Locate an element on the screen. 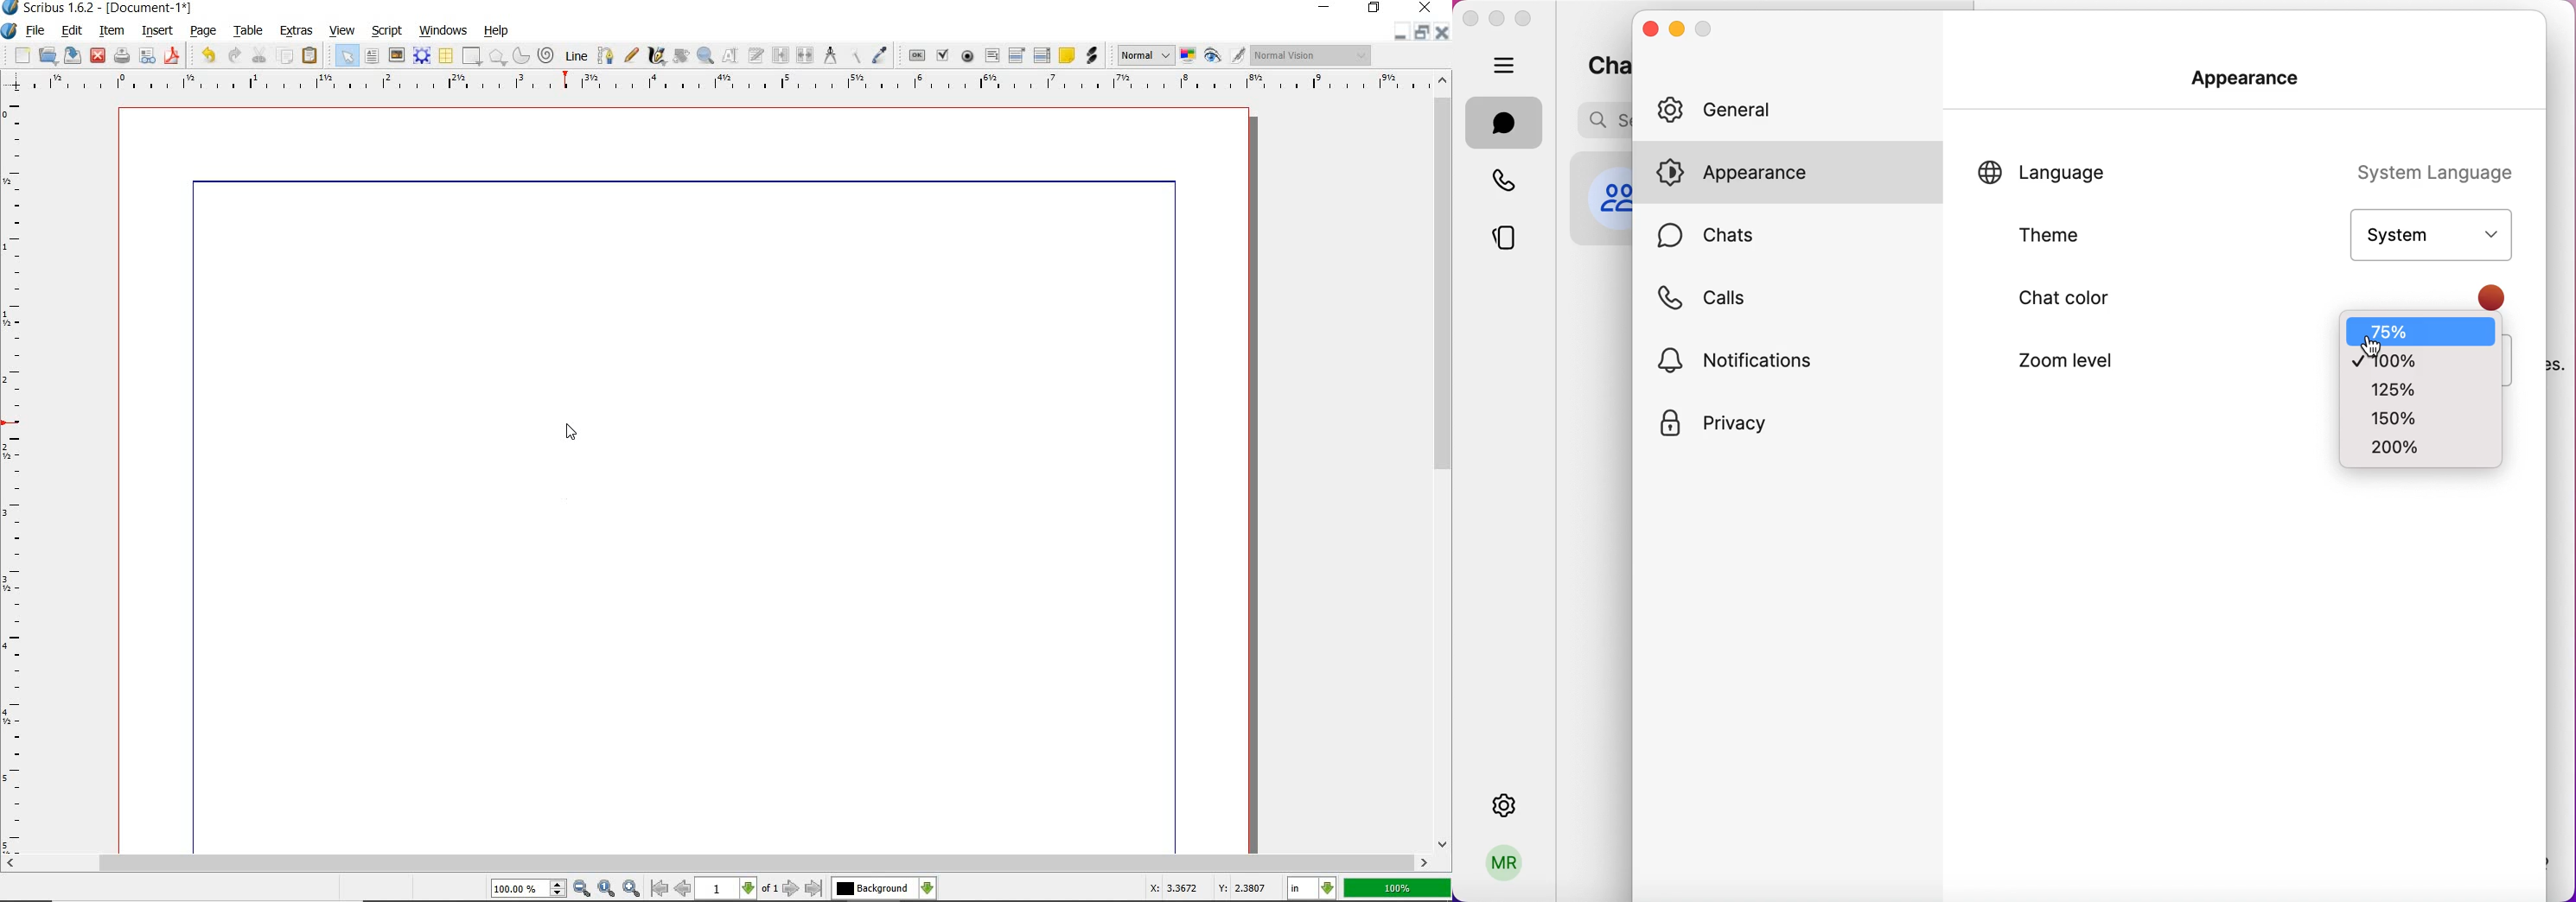 This screenshot has width=2576, height=924. shape is located at coordinates (473, 54).